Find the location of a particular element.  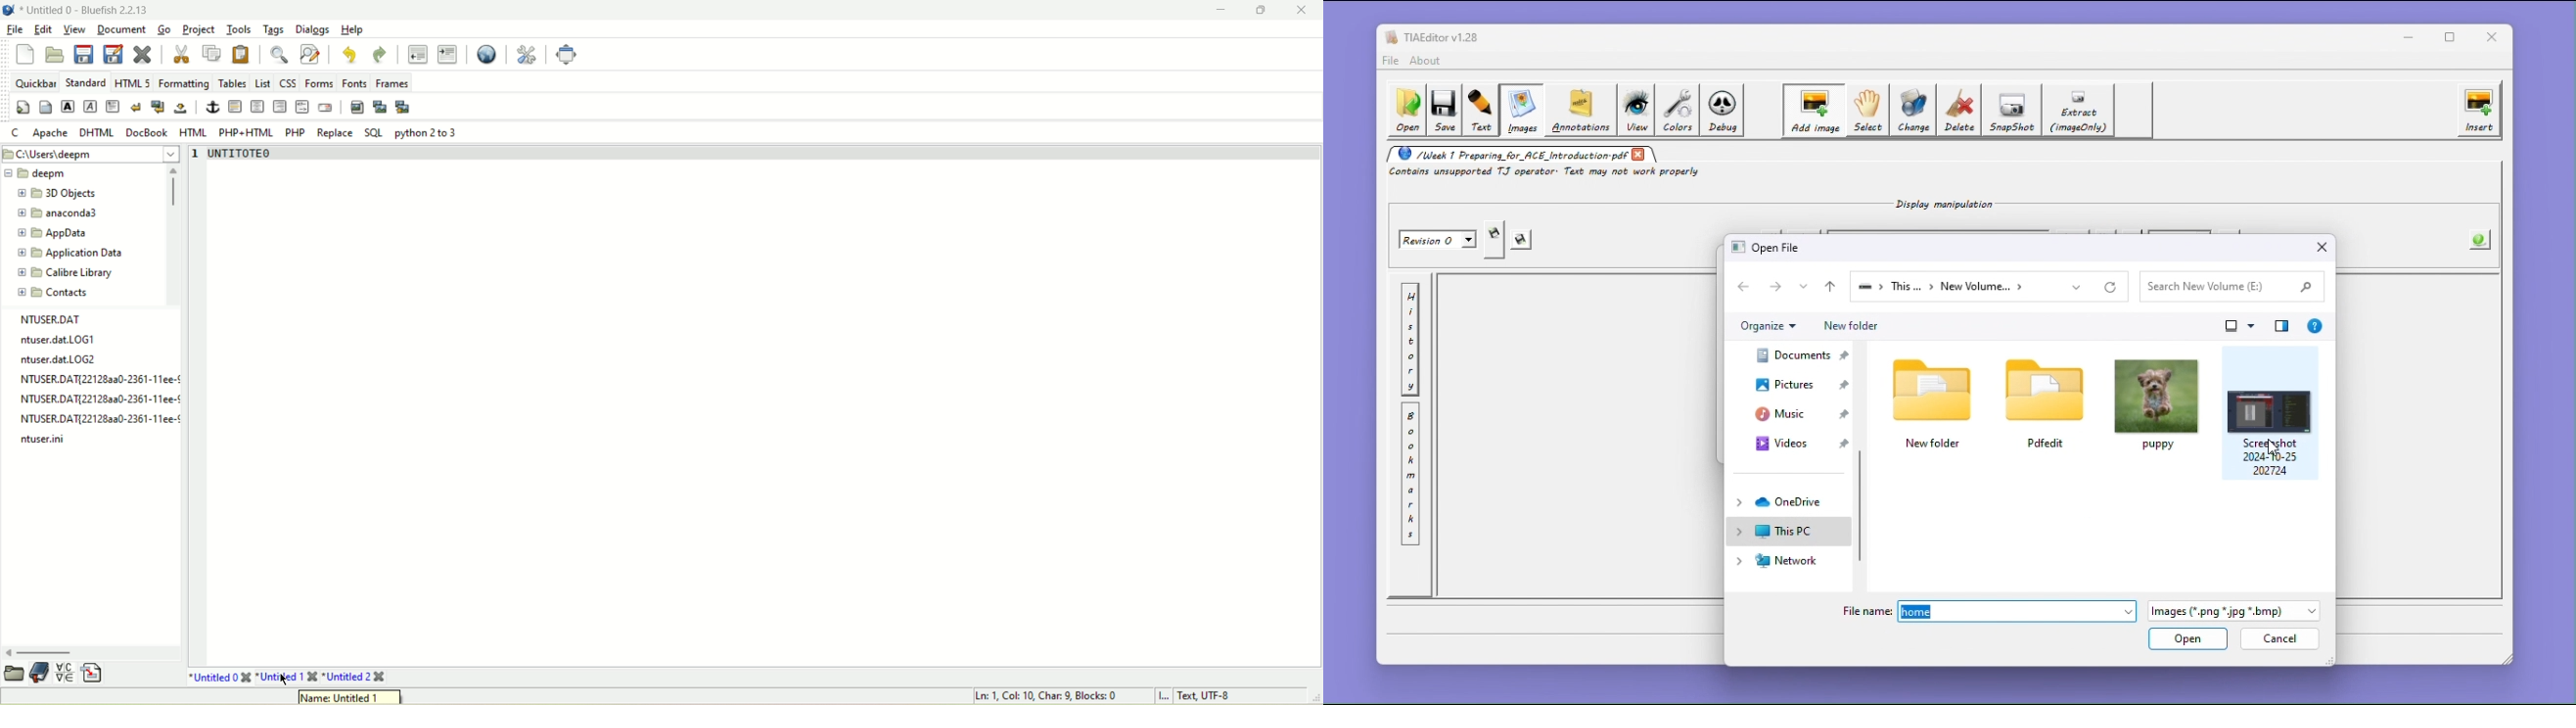

line number is located at coordinates (195, 161).